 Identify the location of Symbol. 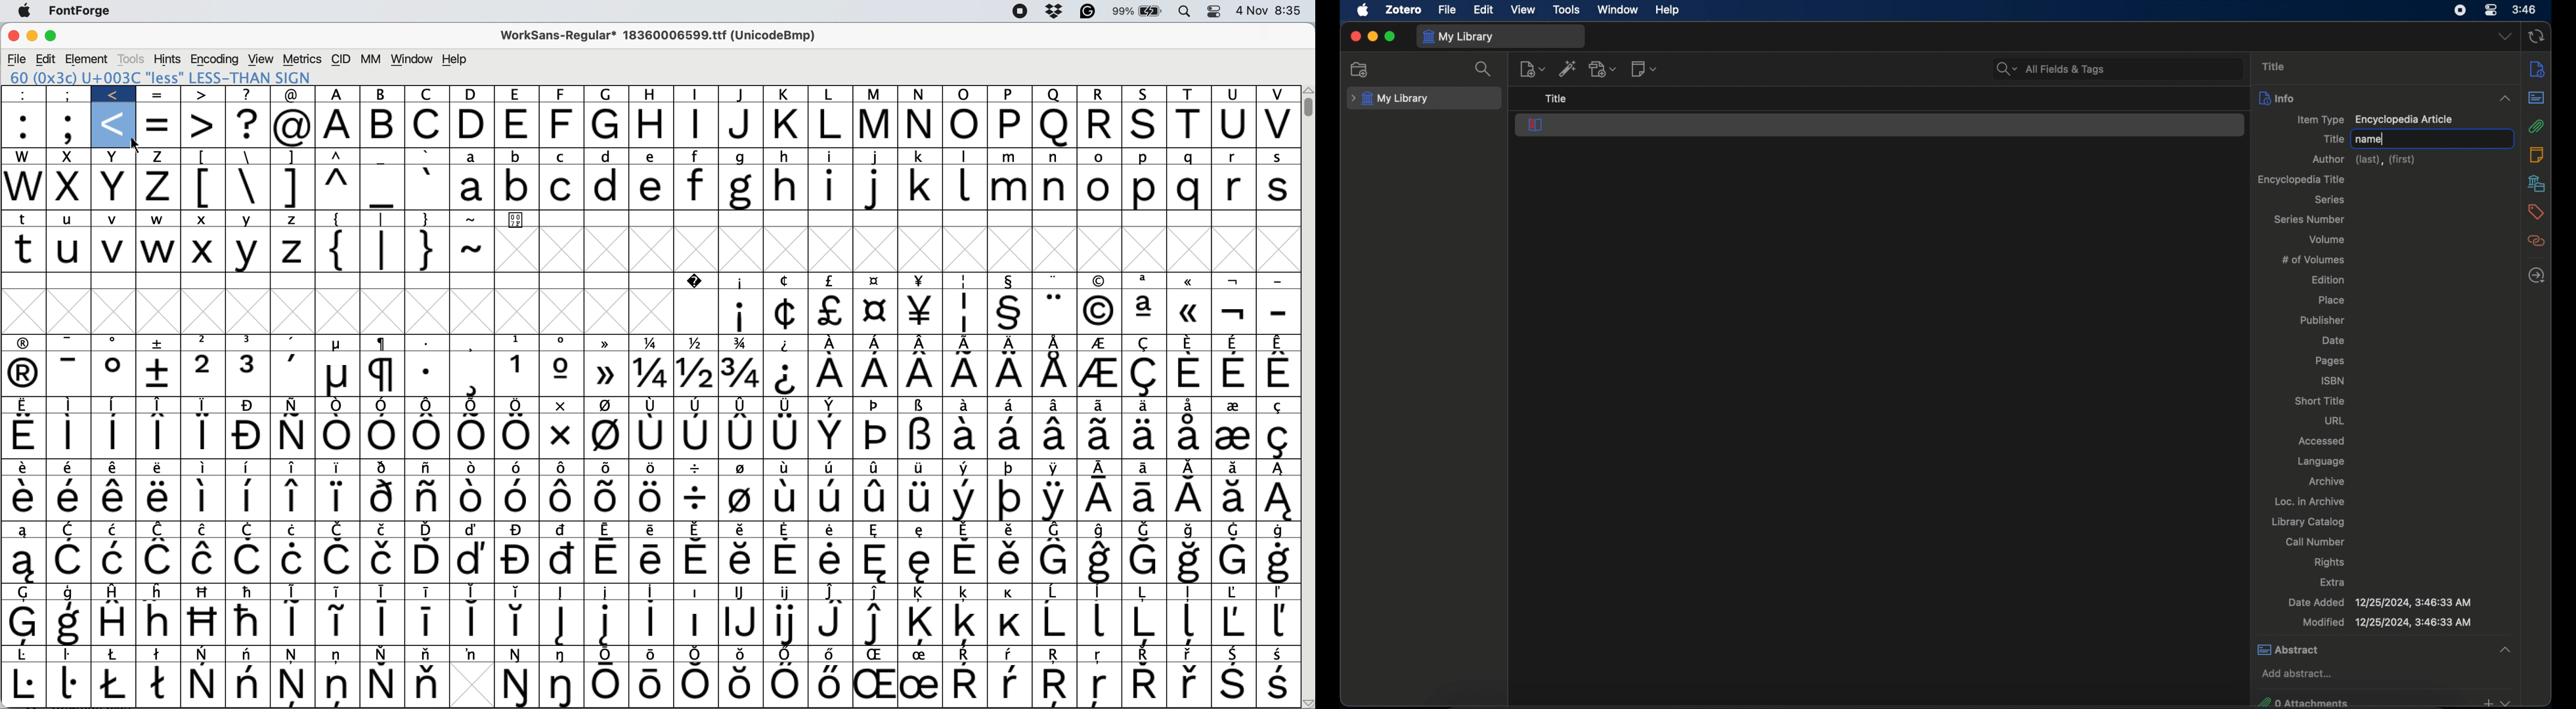
(829, 312).